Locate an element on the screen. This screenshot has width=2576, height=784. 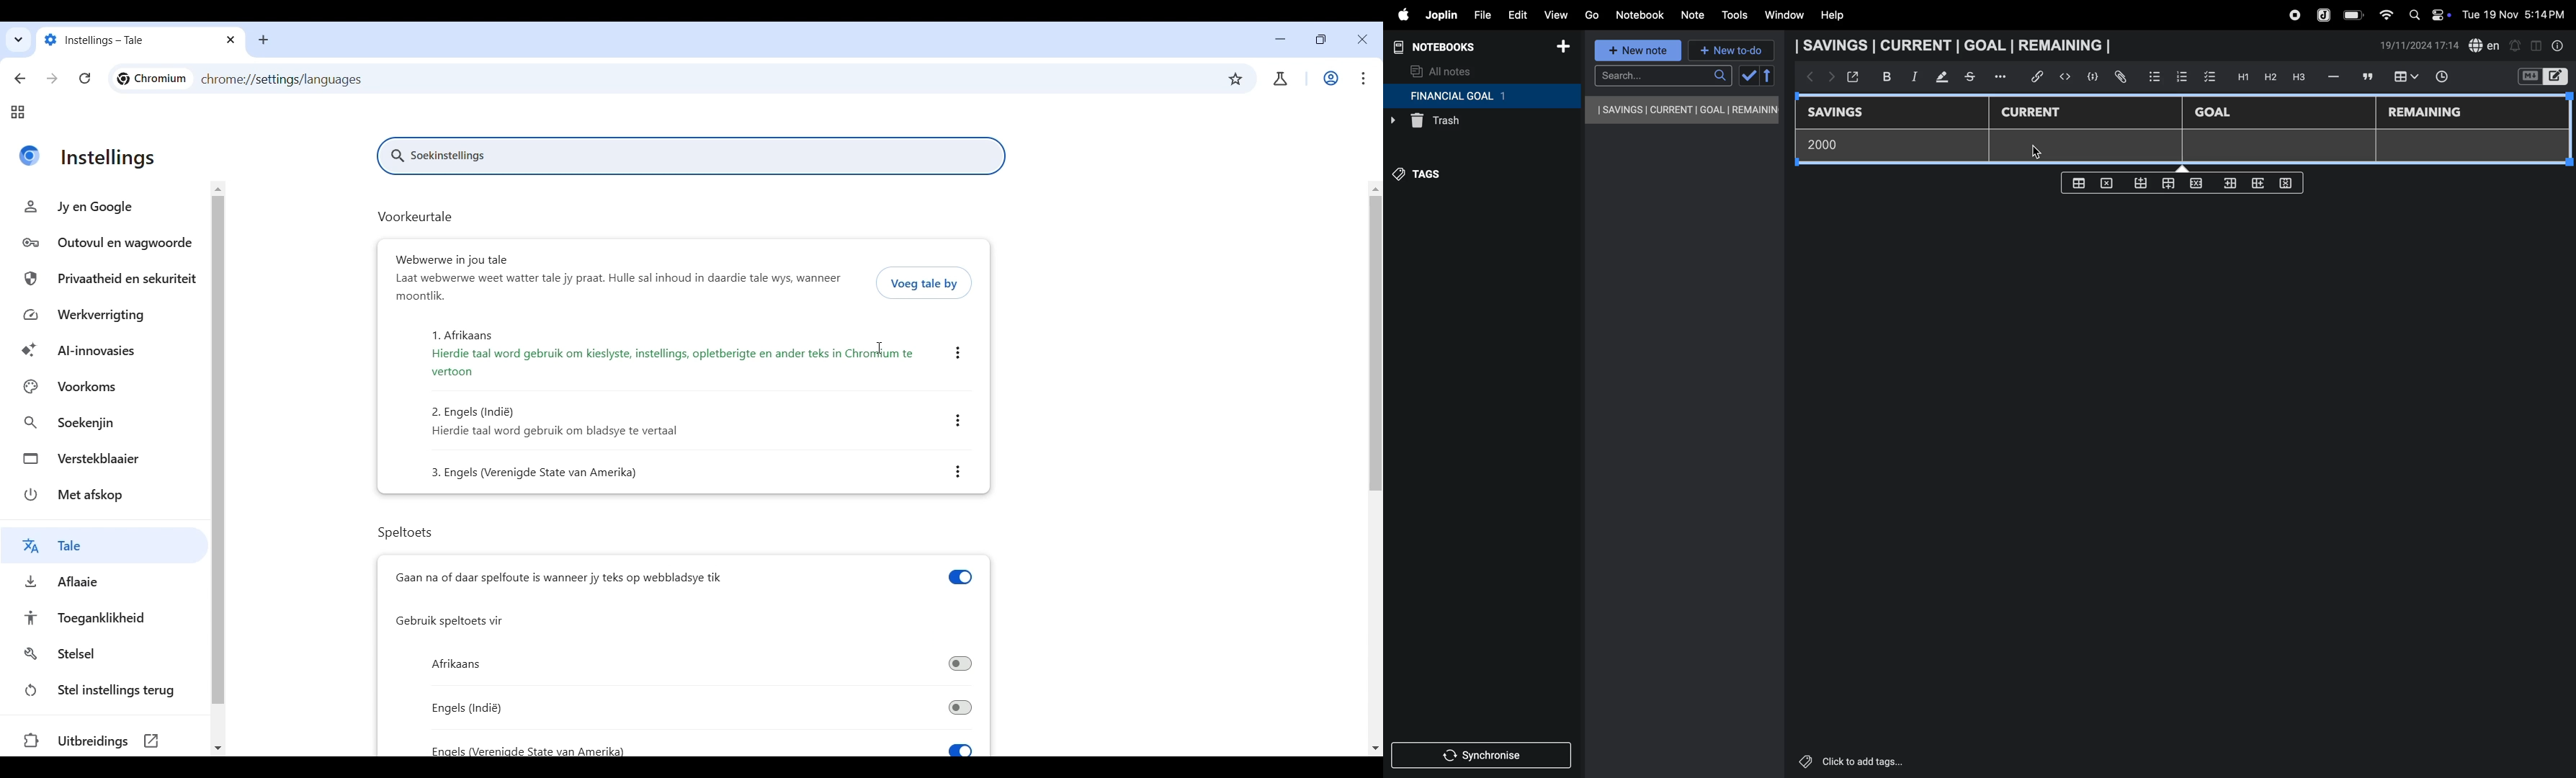
new to-do is located at coordinates (1731, 51).